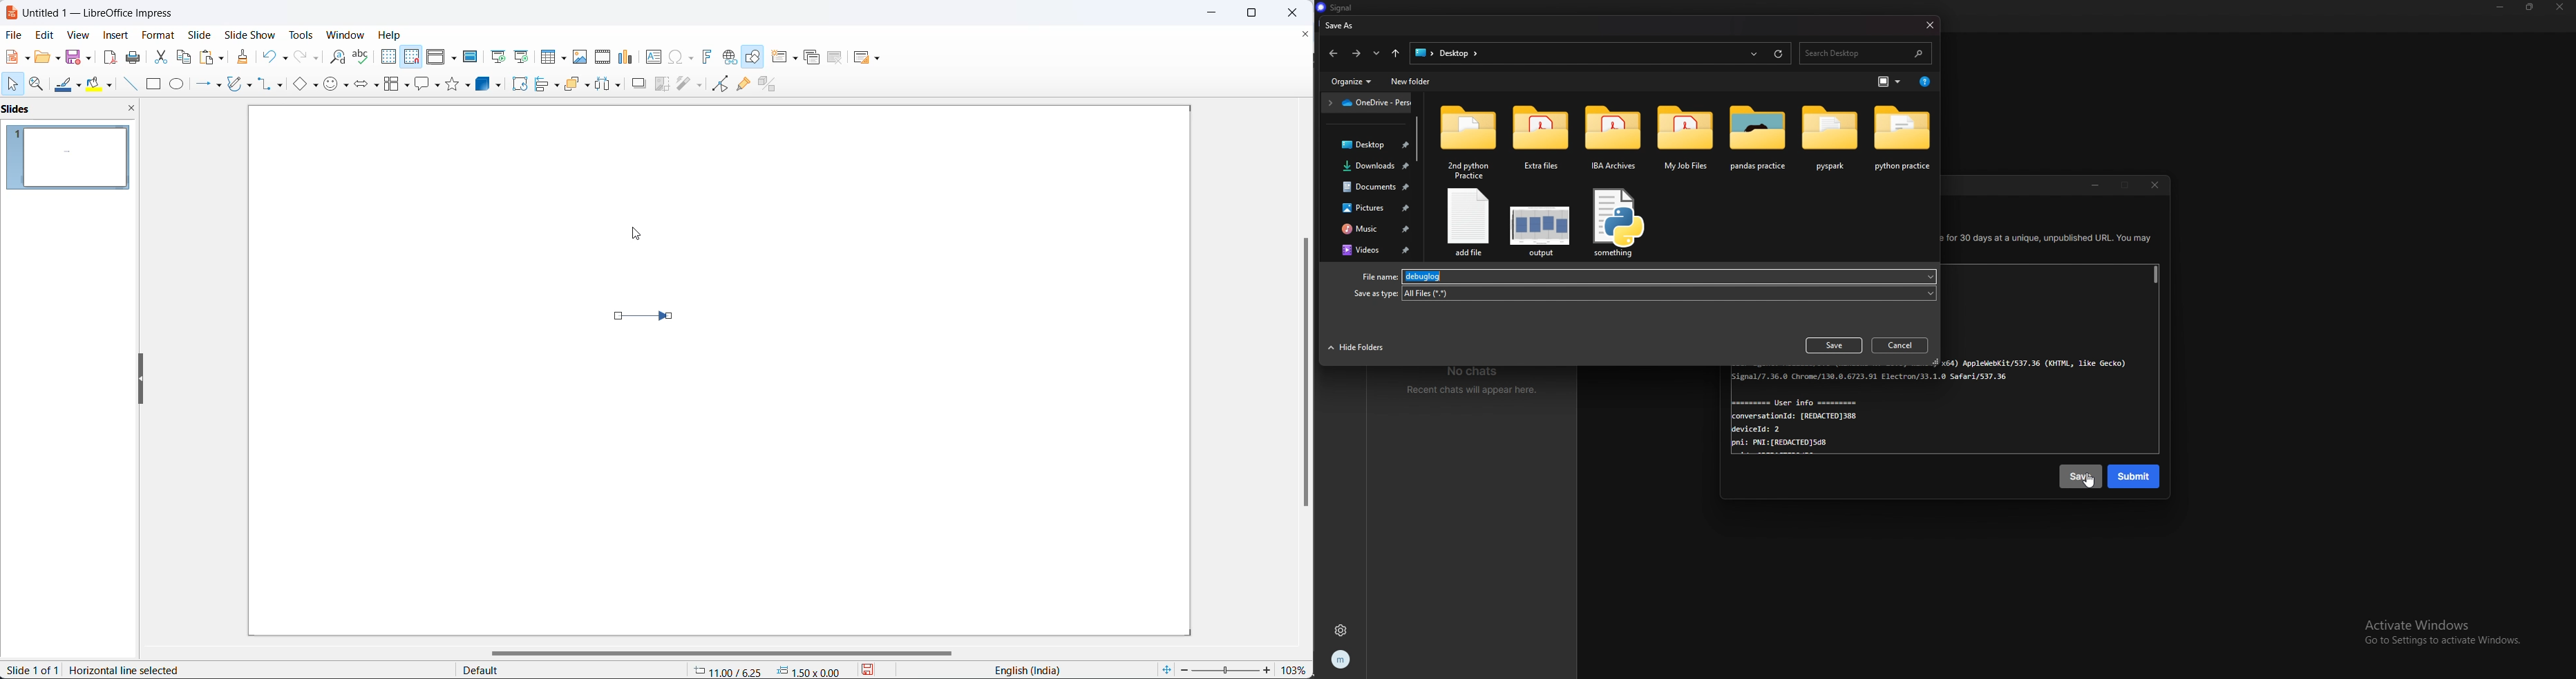 The image size is (2576, 700). I want to click on save, so click(873, 670).